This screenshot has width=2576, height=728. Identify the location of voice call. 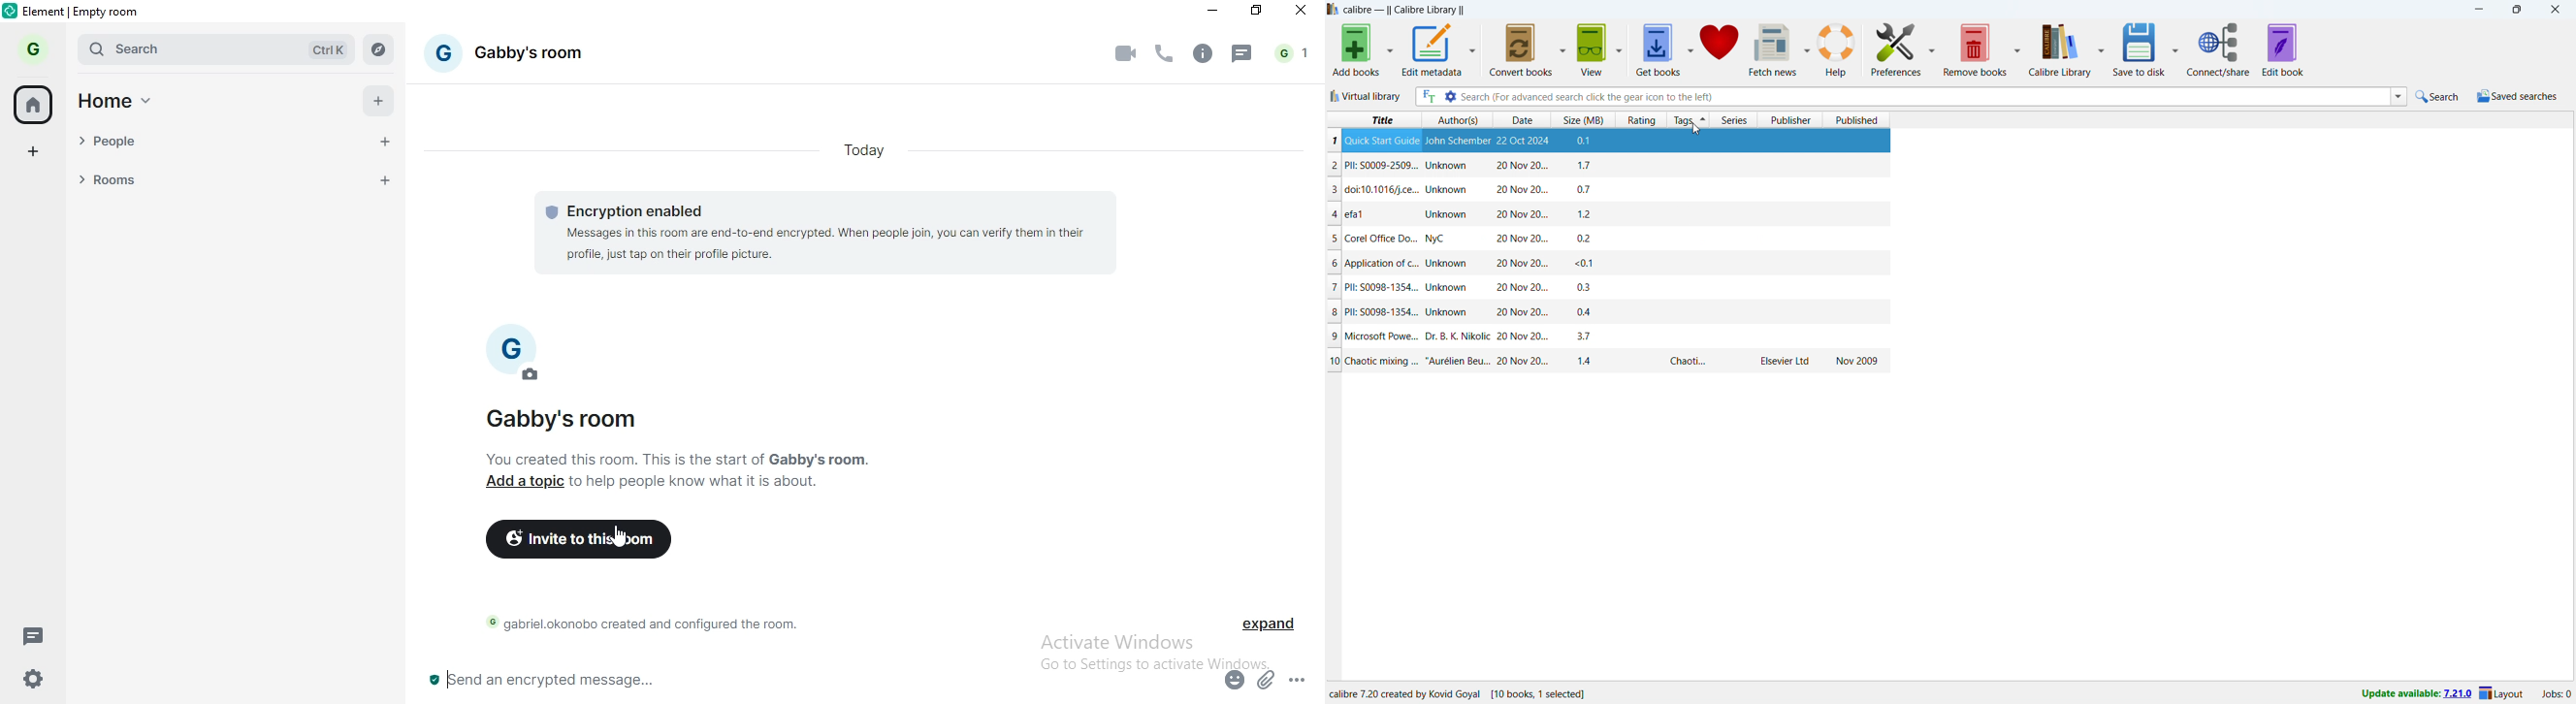
(1166, 54).